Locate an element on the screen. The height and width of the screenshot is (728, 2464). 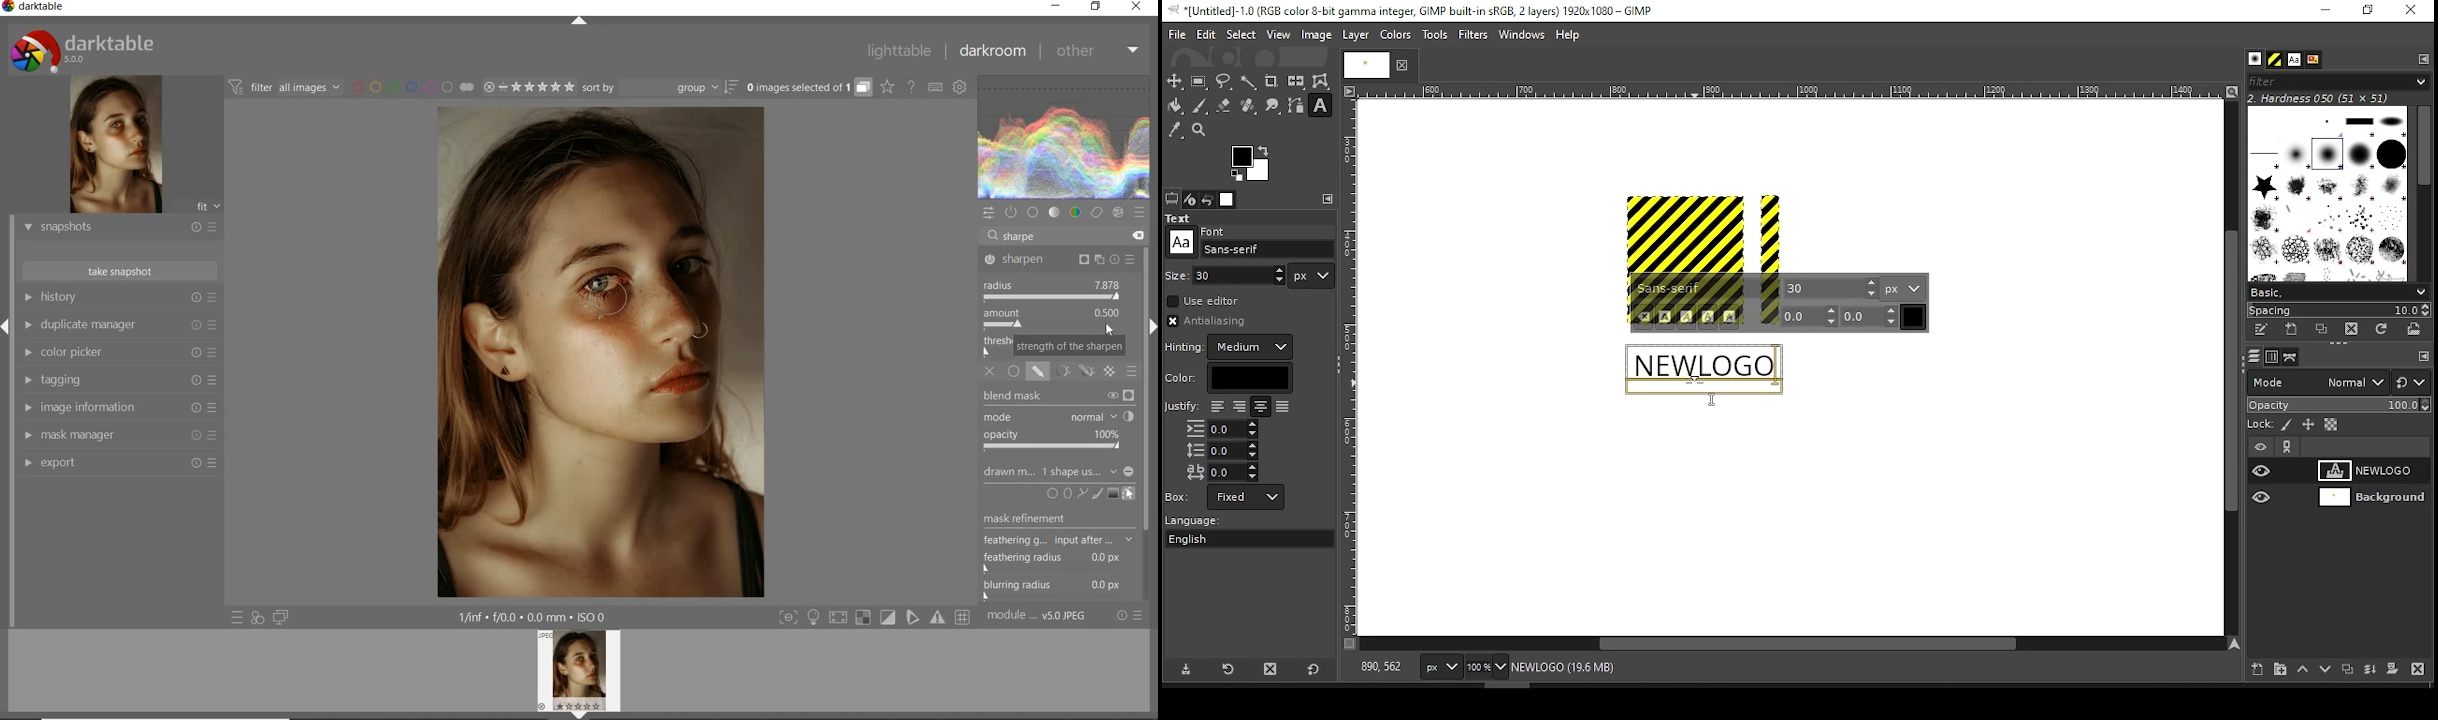
MODE is located at coordinates (1058, 418).